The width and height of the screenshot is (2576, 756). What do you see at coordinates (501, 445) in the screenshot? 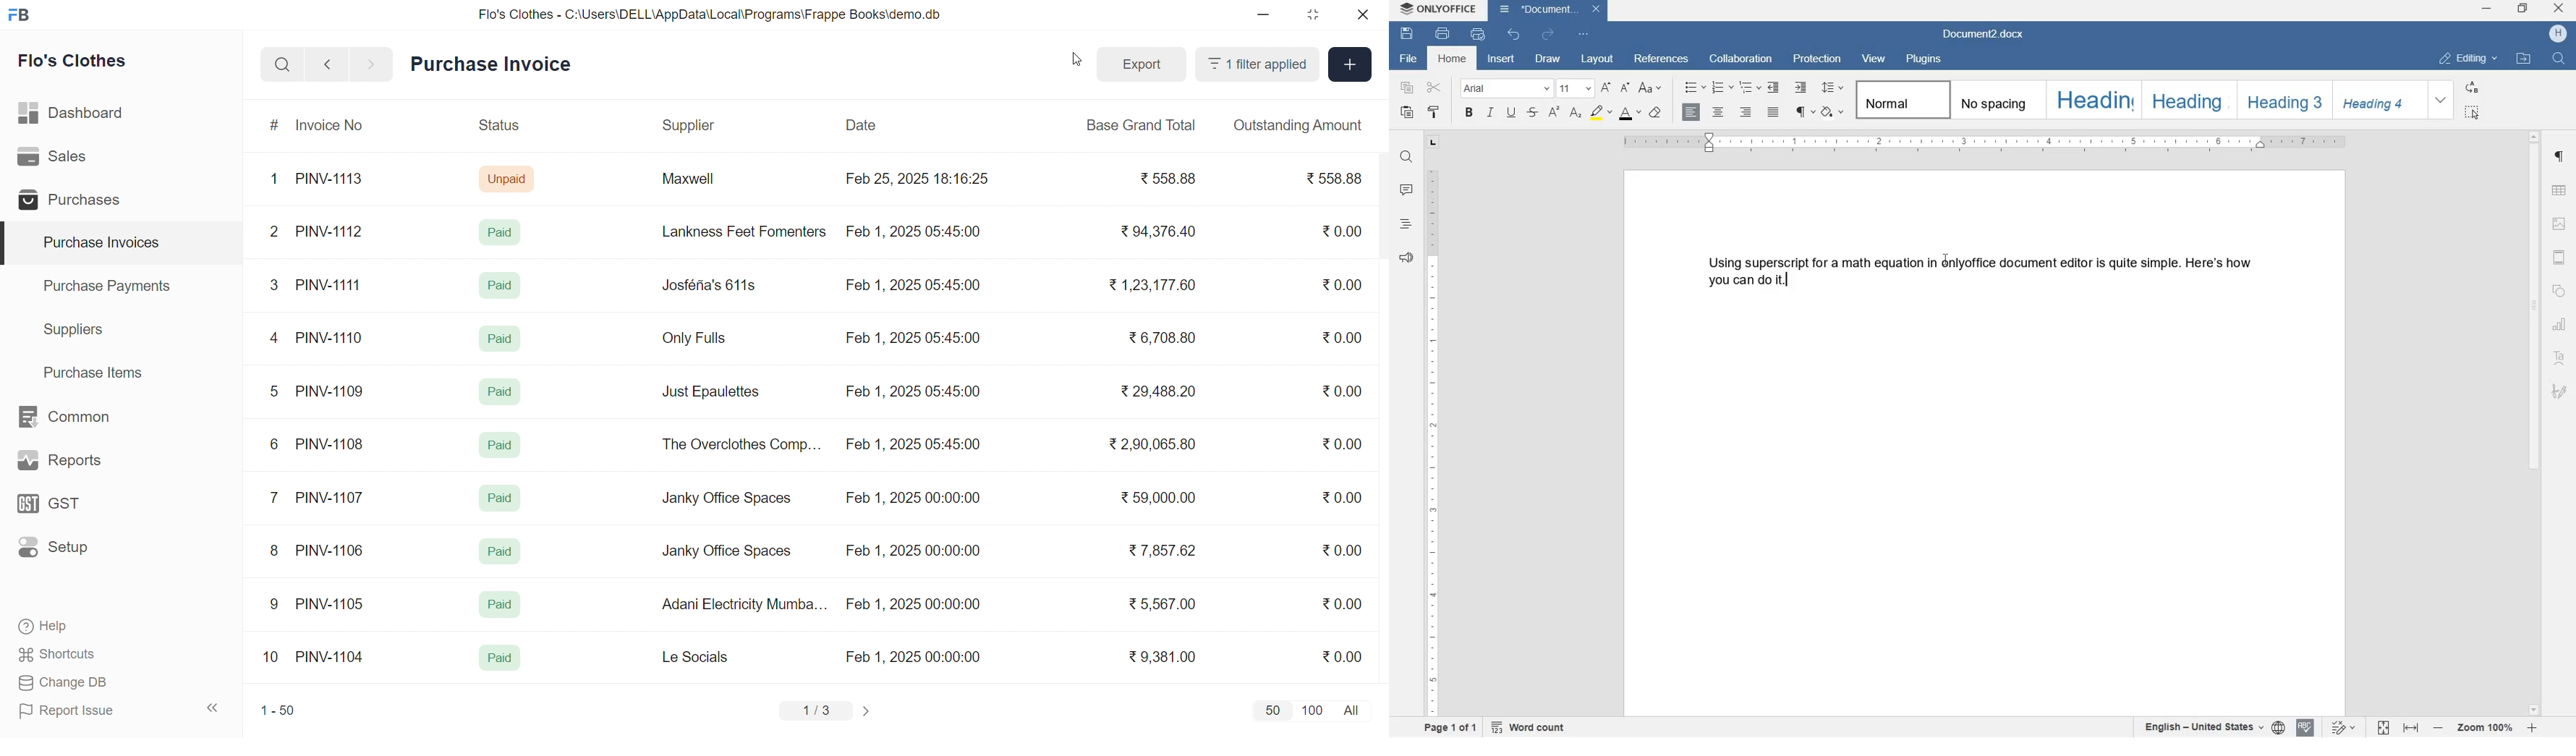
I see `Paid` at bounding box center [501, 445].